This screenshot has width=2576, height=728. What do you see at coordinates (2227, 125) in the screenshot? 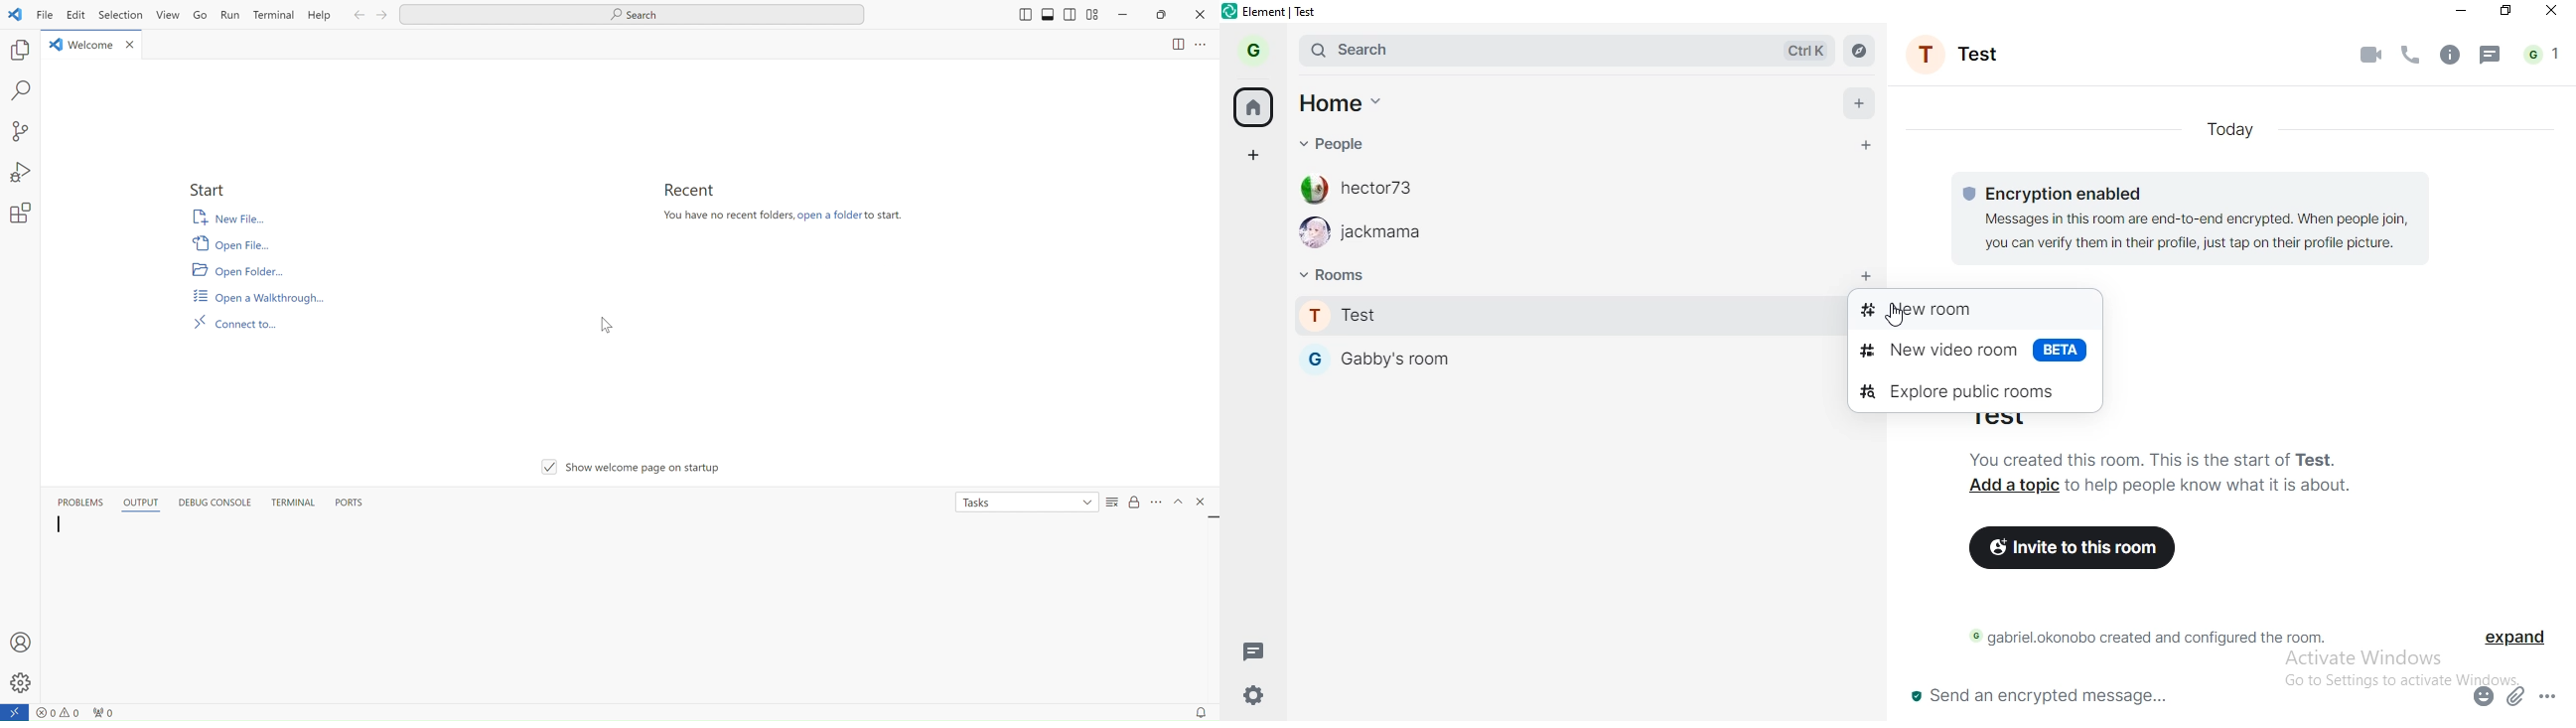
I see `today` at bounding box center [2227, 125].